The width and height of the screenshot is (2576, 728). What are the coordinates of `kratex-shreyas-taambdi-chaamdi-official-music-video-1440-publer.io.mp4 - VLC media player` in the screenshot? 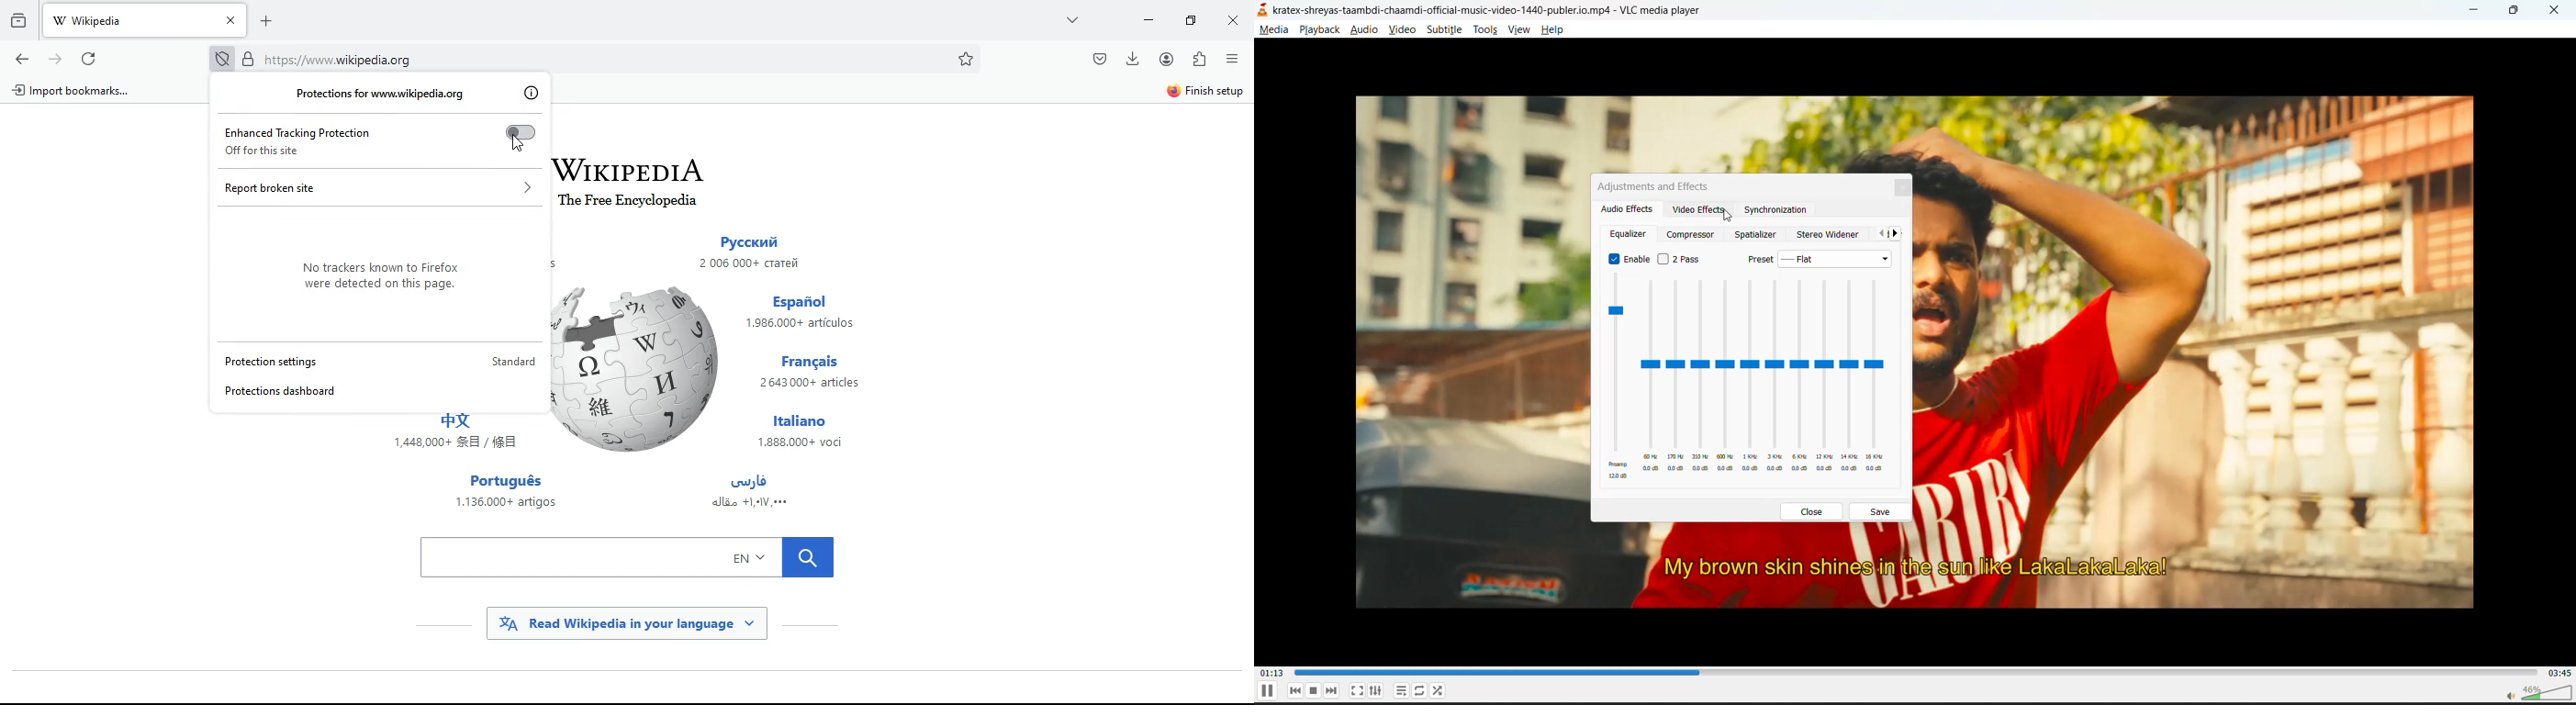 It's located at (1498, 10).